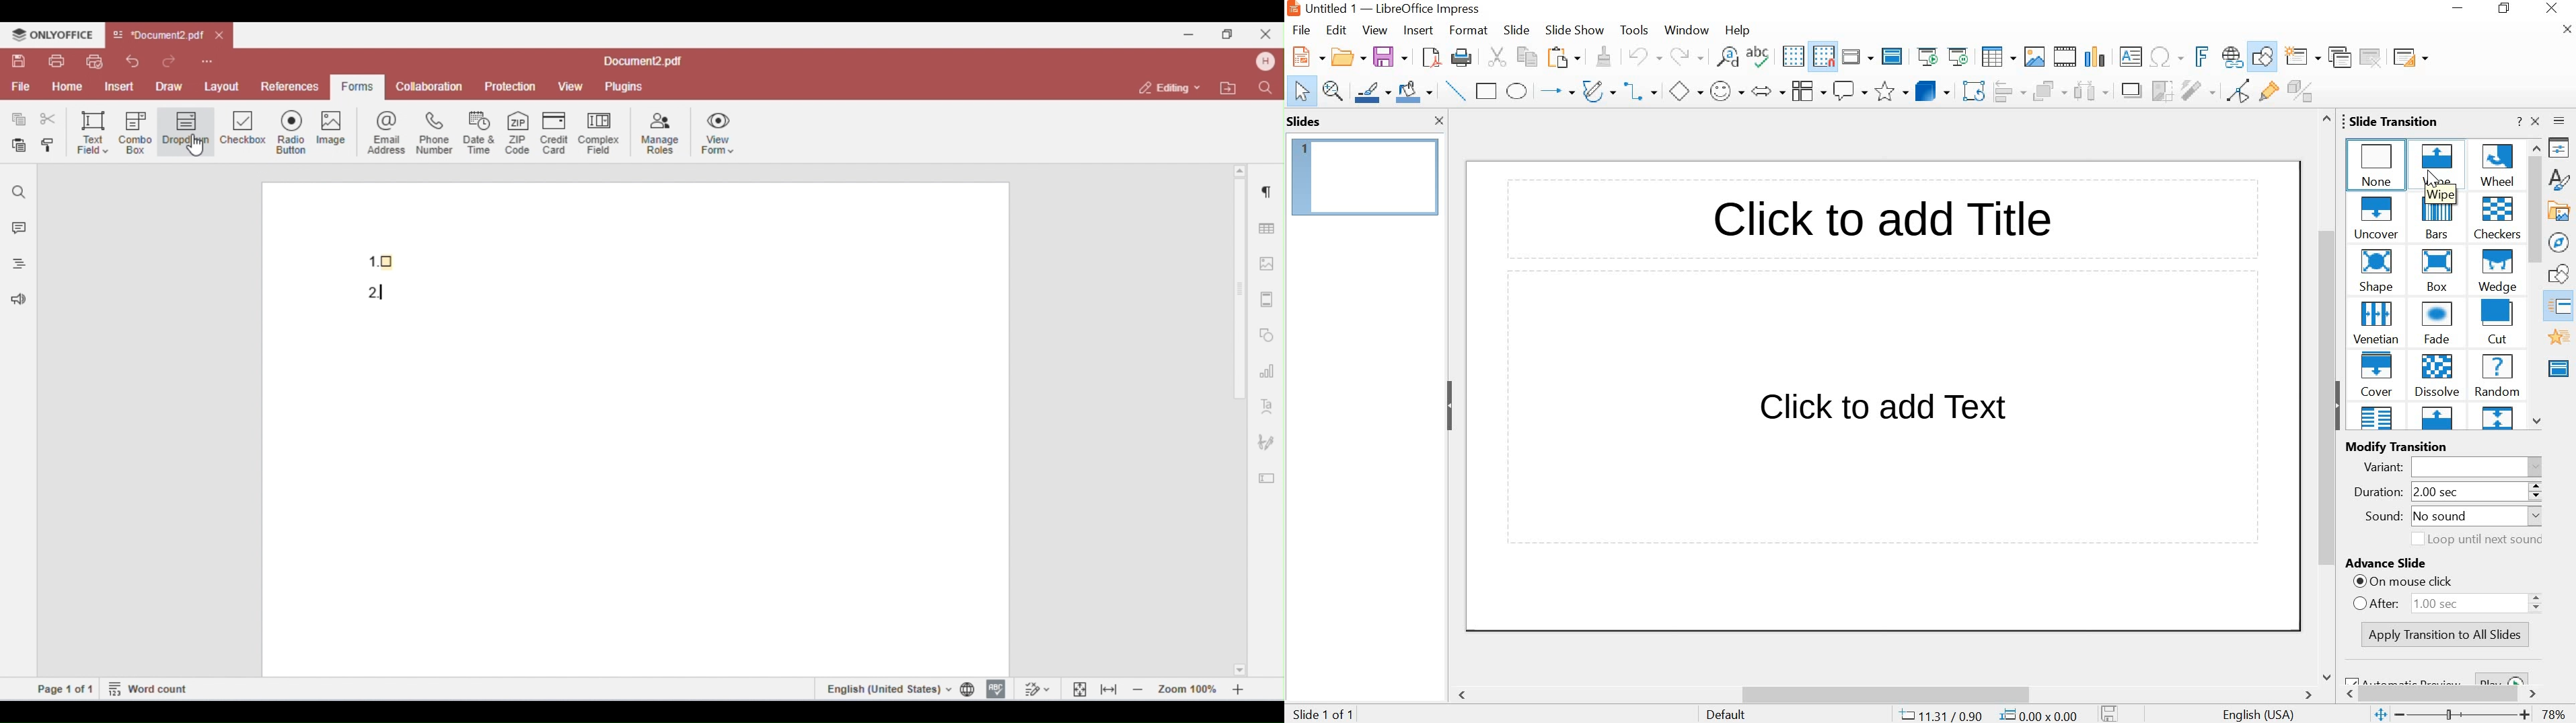  I want to click on Show Gluepoint Functions, so click(2270, 92).